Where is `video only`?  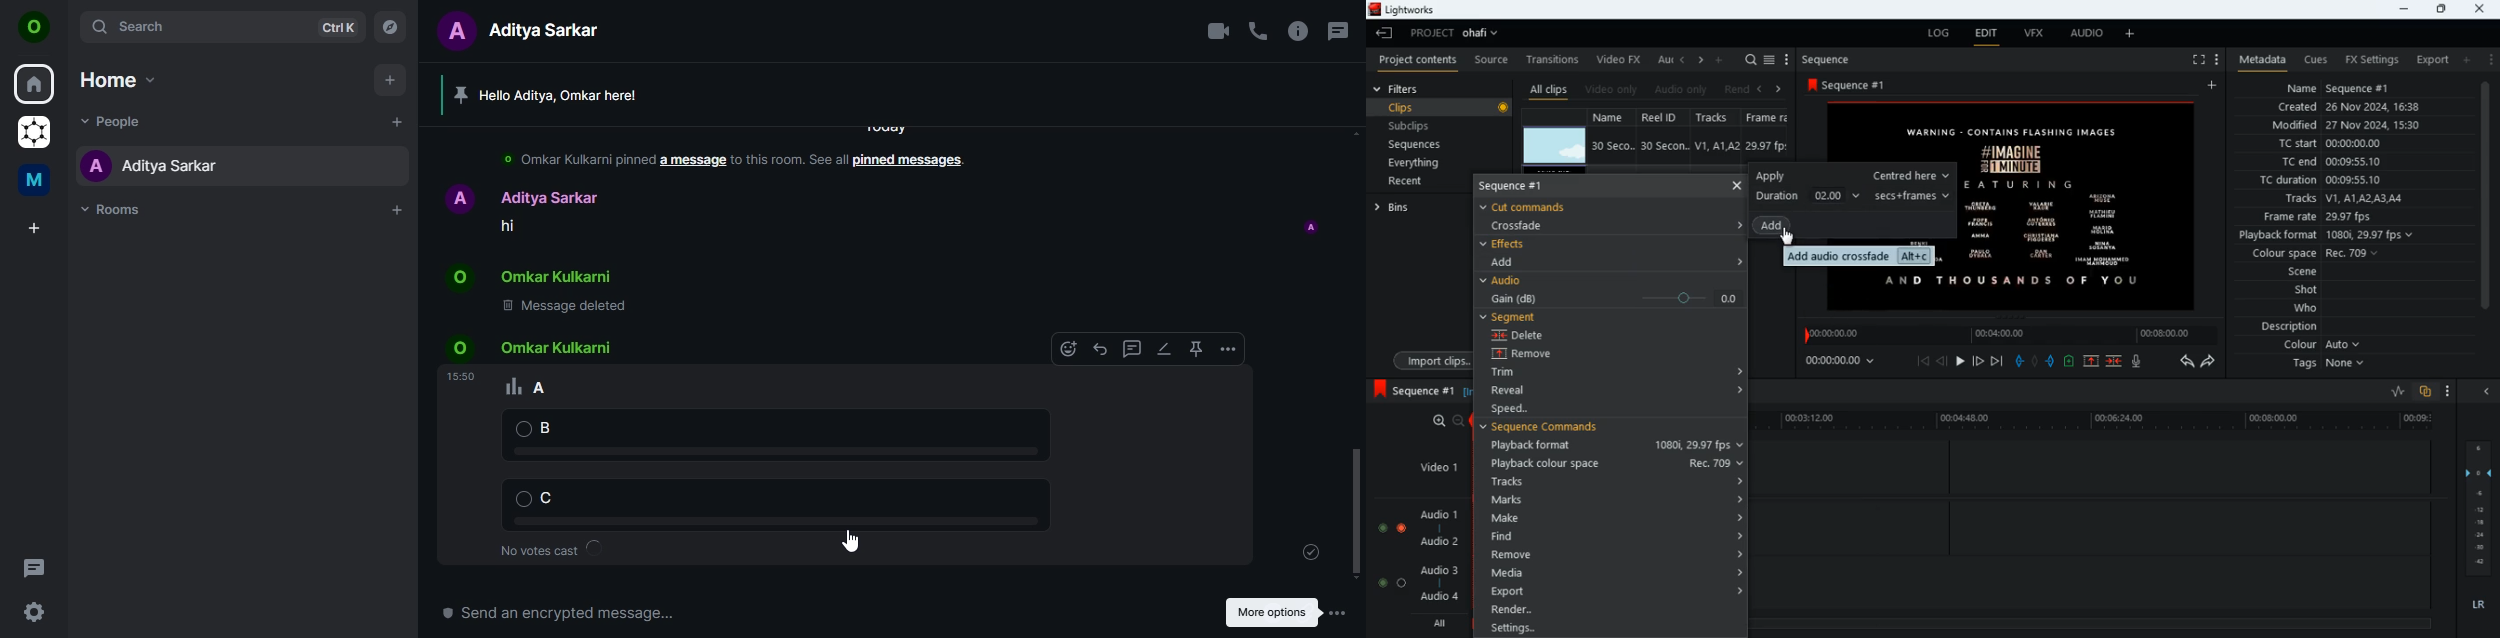
video only is located at coordinates (1612, 89).